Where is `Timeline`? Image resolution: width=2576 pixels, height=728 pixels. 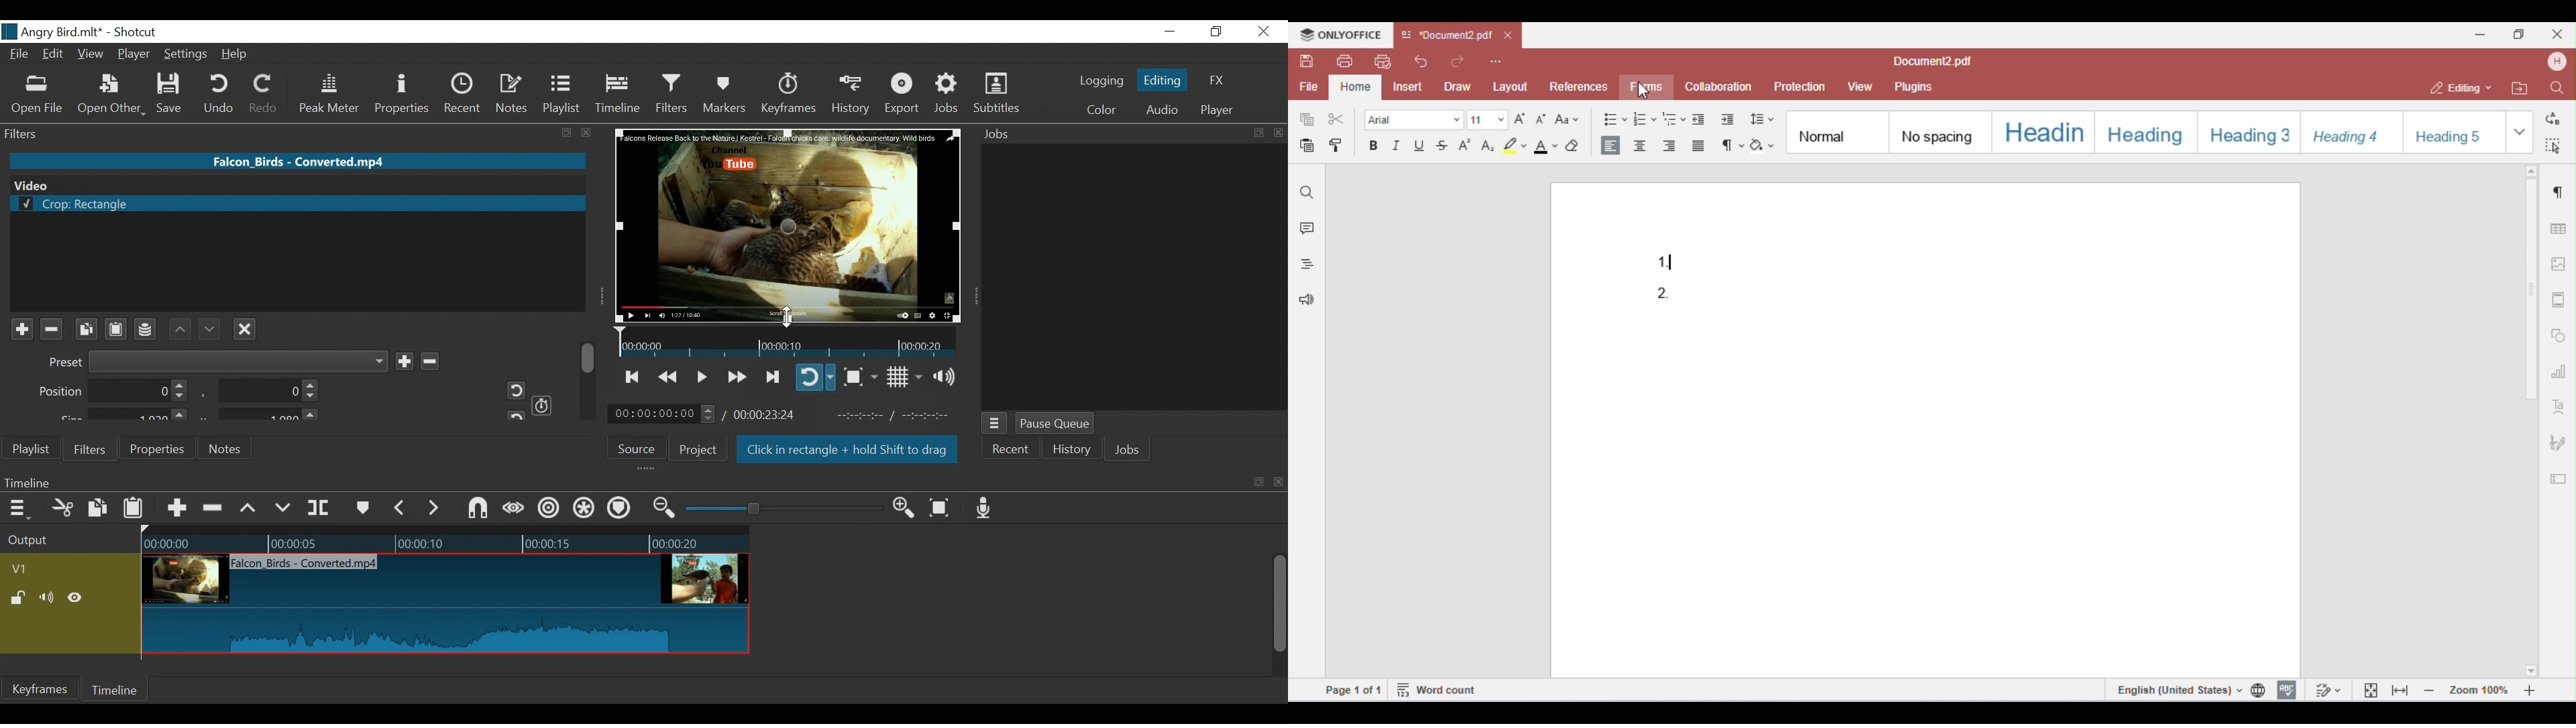
Timeline is located at coordinates (116, 690).